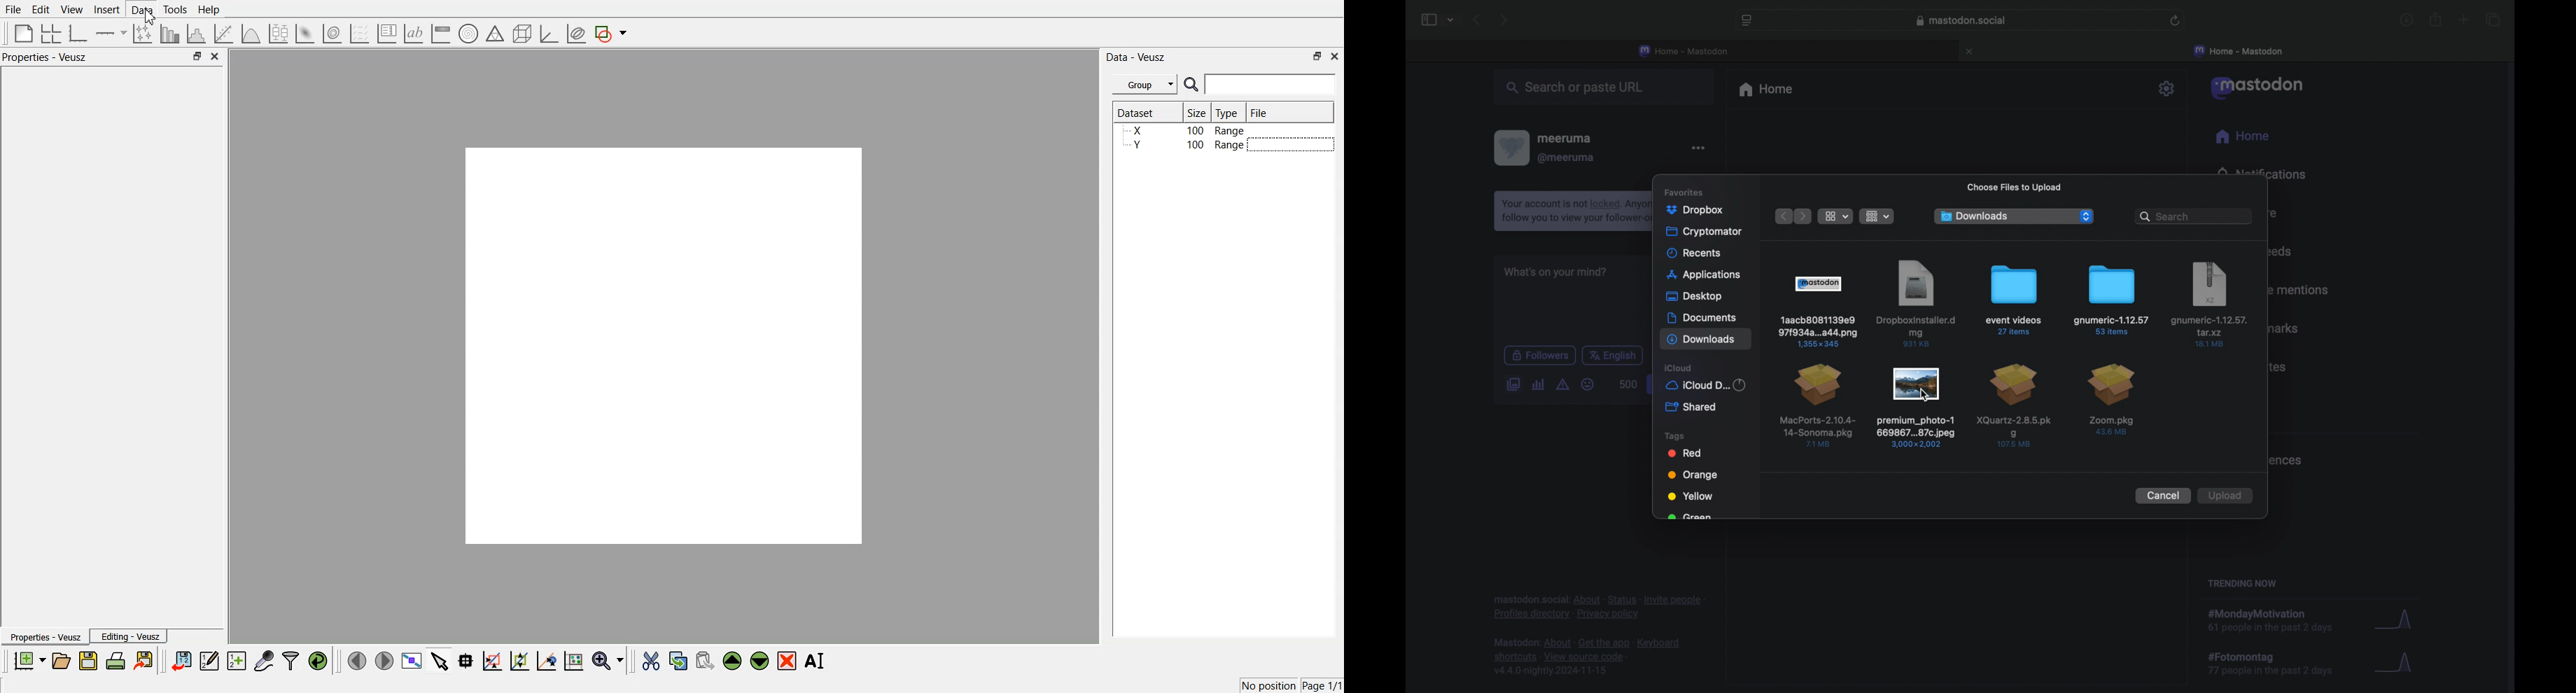  What do you see at coordinates (1142, 112) in the screenshot?
I see `Dataset` at bounding box center [1142, 112].